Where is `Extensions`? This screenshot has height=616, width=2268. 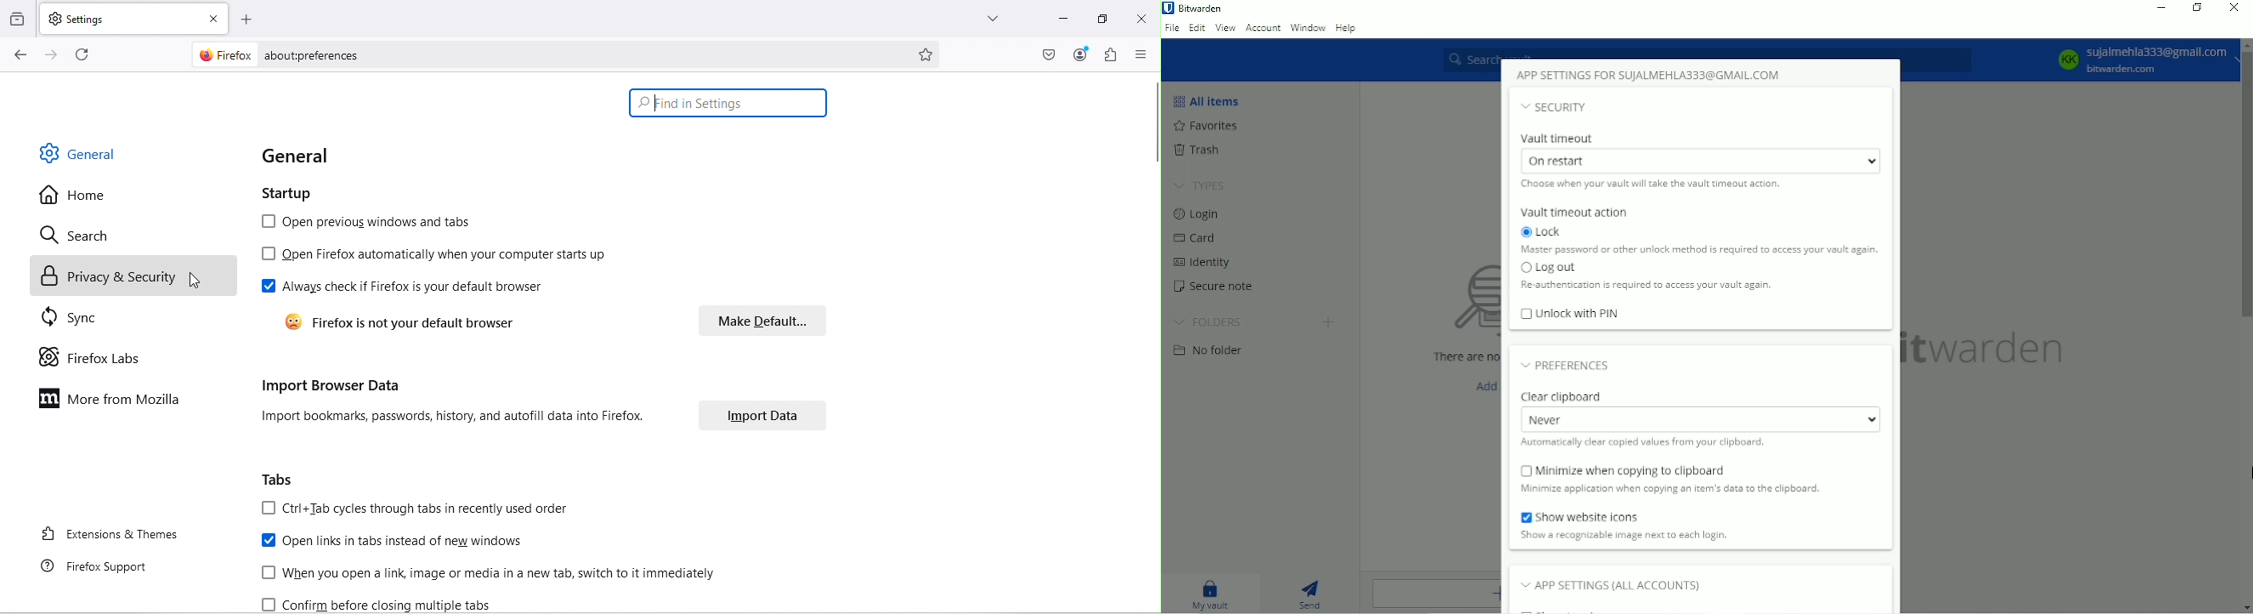
Extensions is located at coordinates (1109, 55).